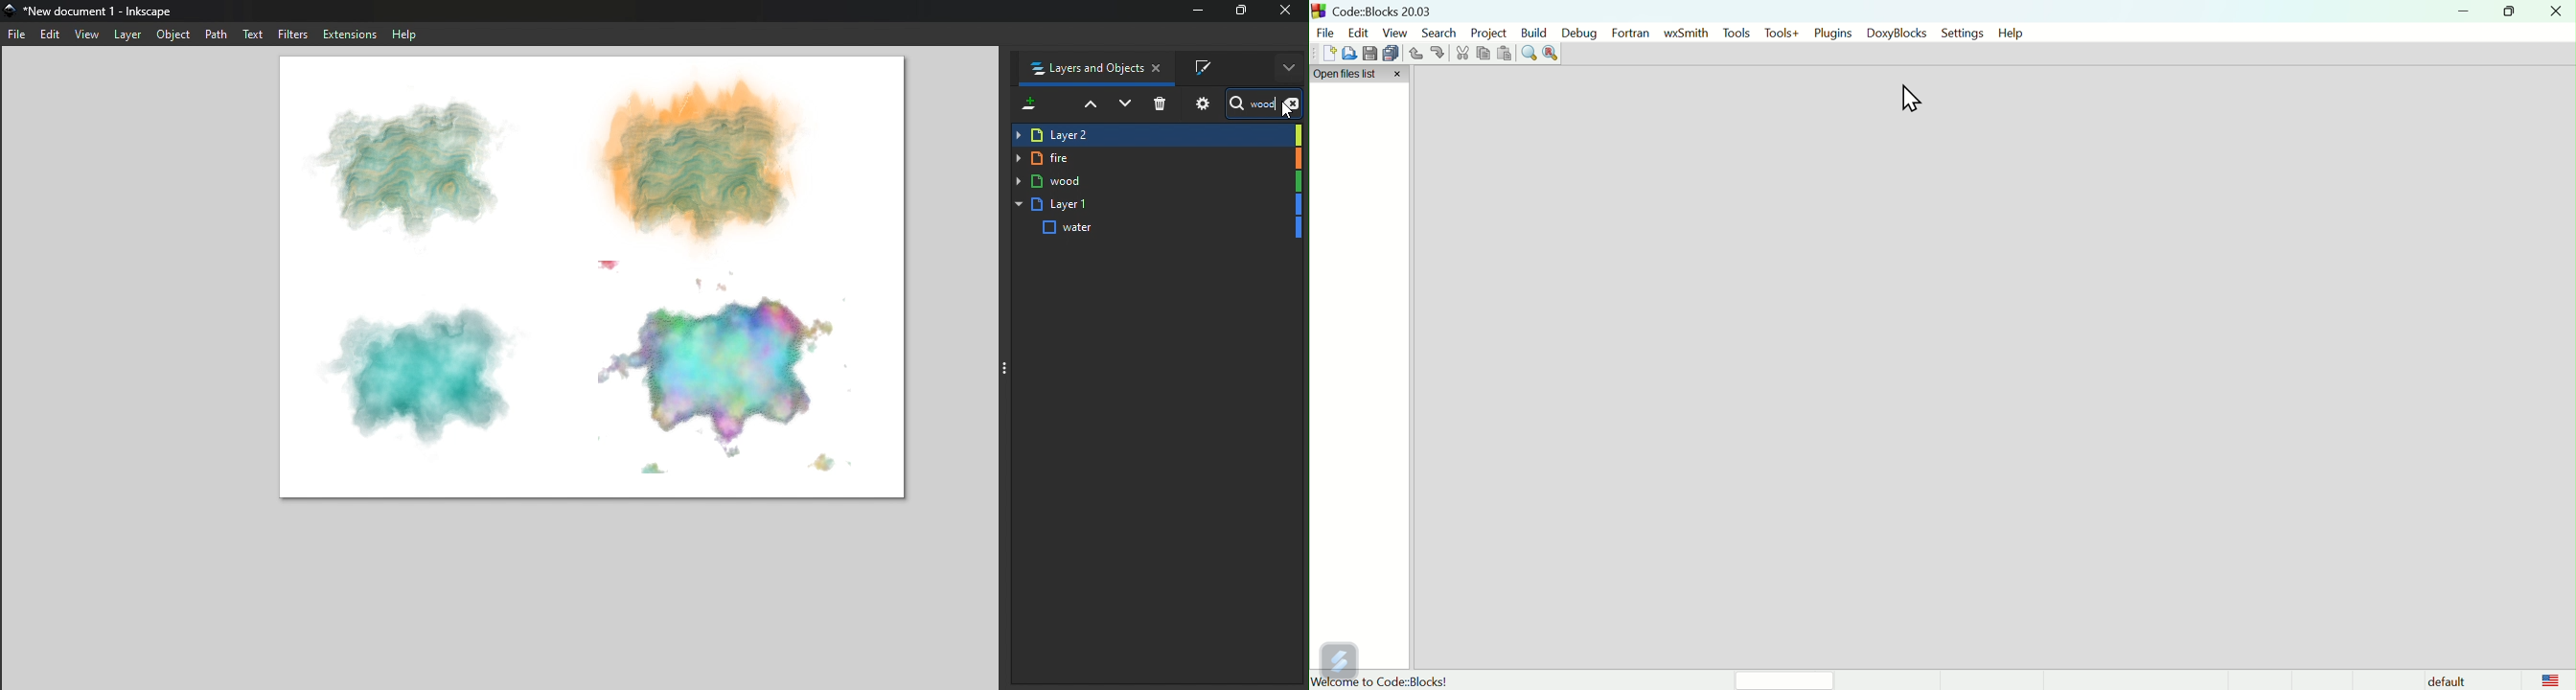 The width and height of the screenshot is (2576, 700). What do you see at coordinates (218, 34) in the screenshot?
I see `Path` at bounding box center [218, 34].